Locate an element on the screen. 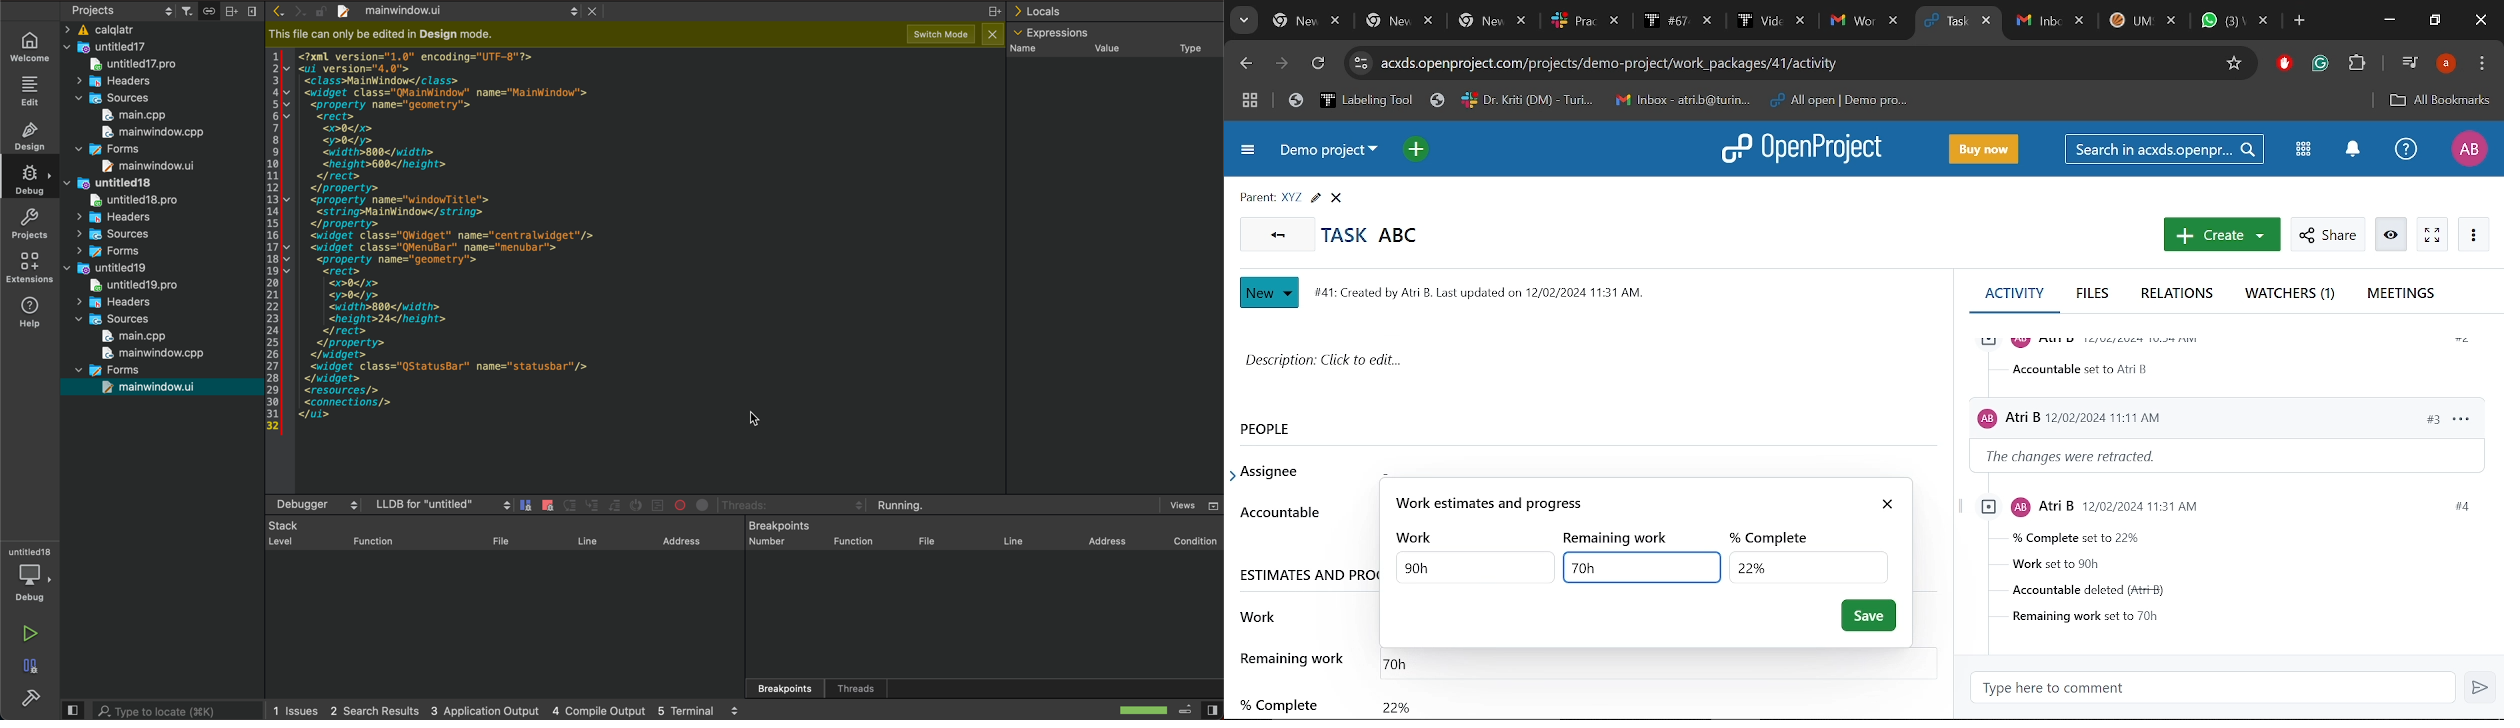 This screenshot has width=2520, height=728. % complete is located at coordinates (1776, 535).